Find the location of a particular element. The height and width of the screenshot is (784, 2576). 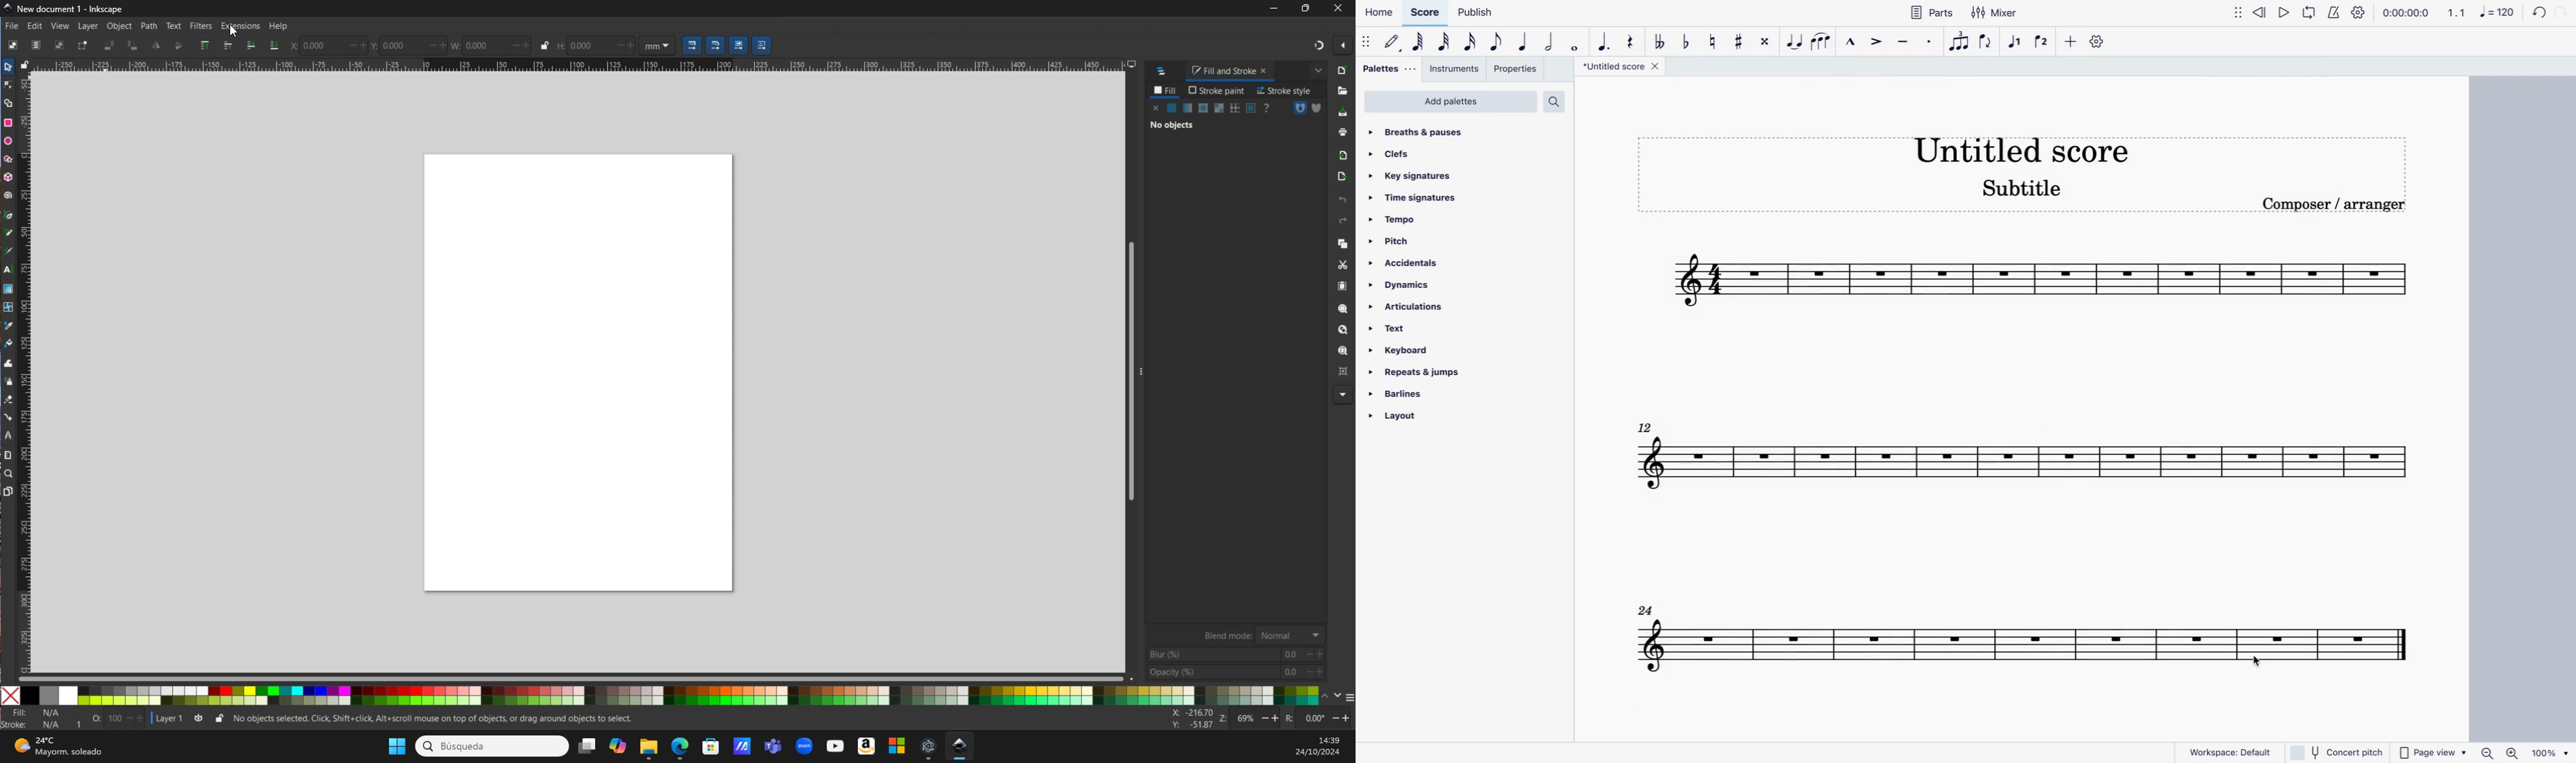

File is located at coordinates (610, 387).